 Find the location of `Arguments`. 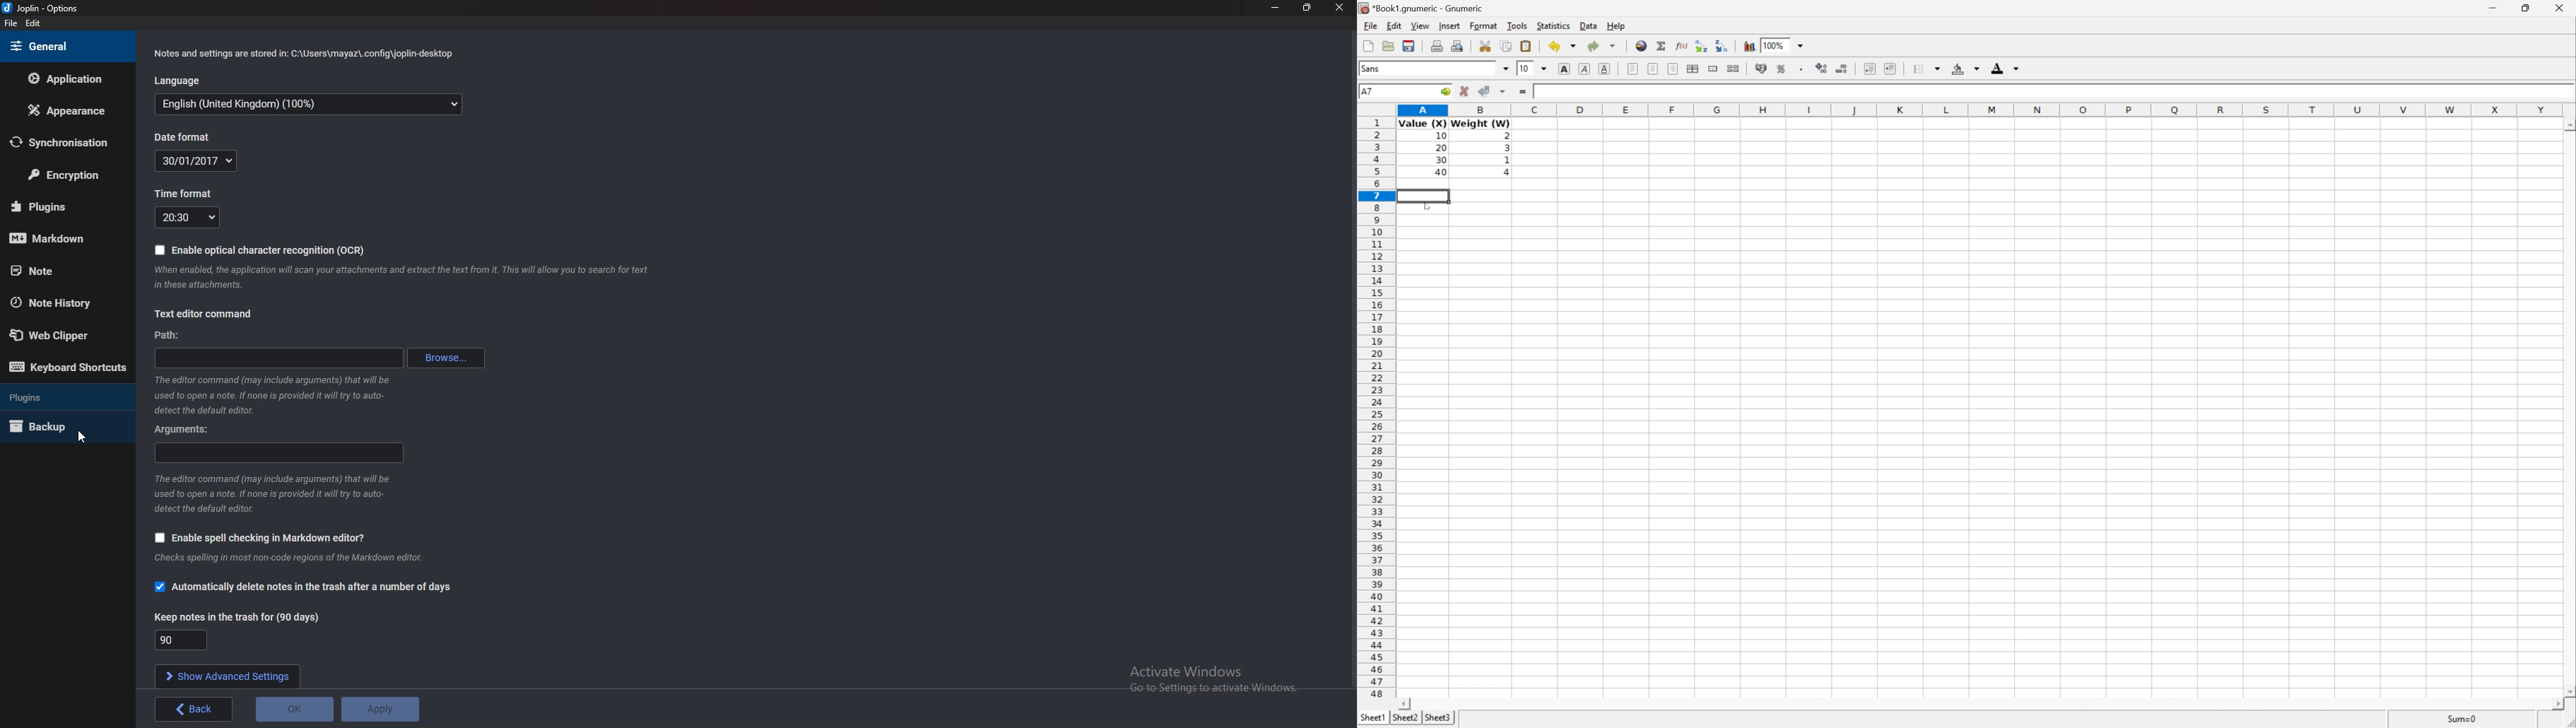

Arguments is located at coordinates (278, 452).